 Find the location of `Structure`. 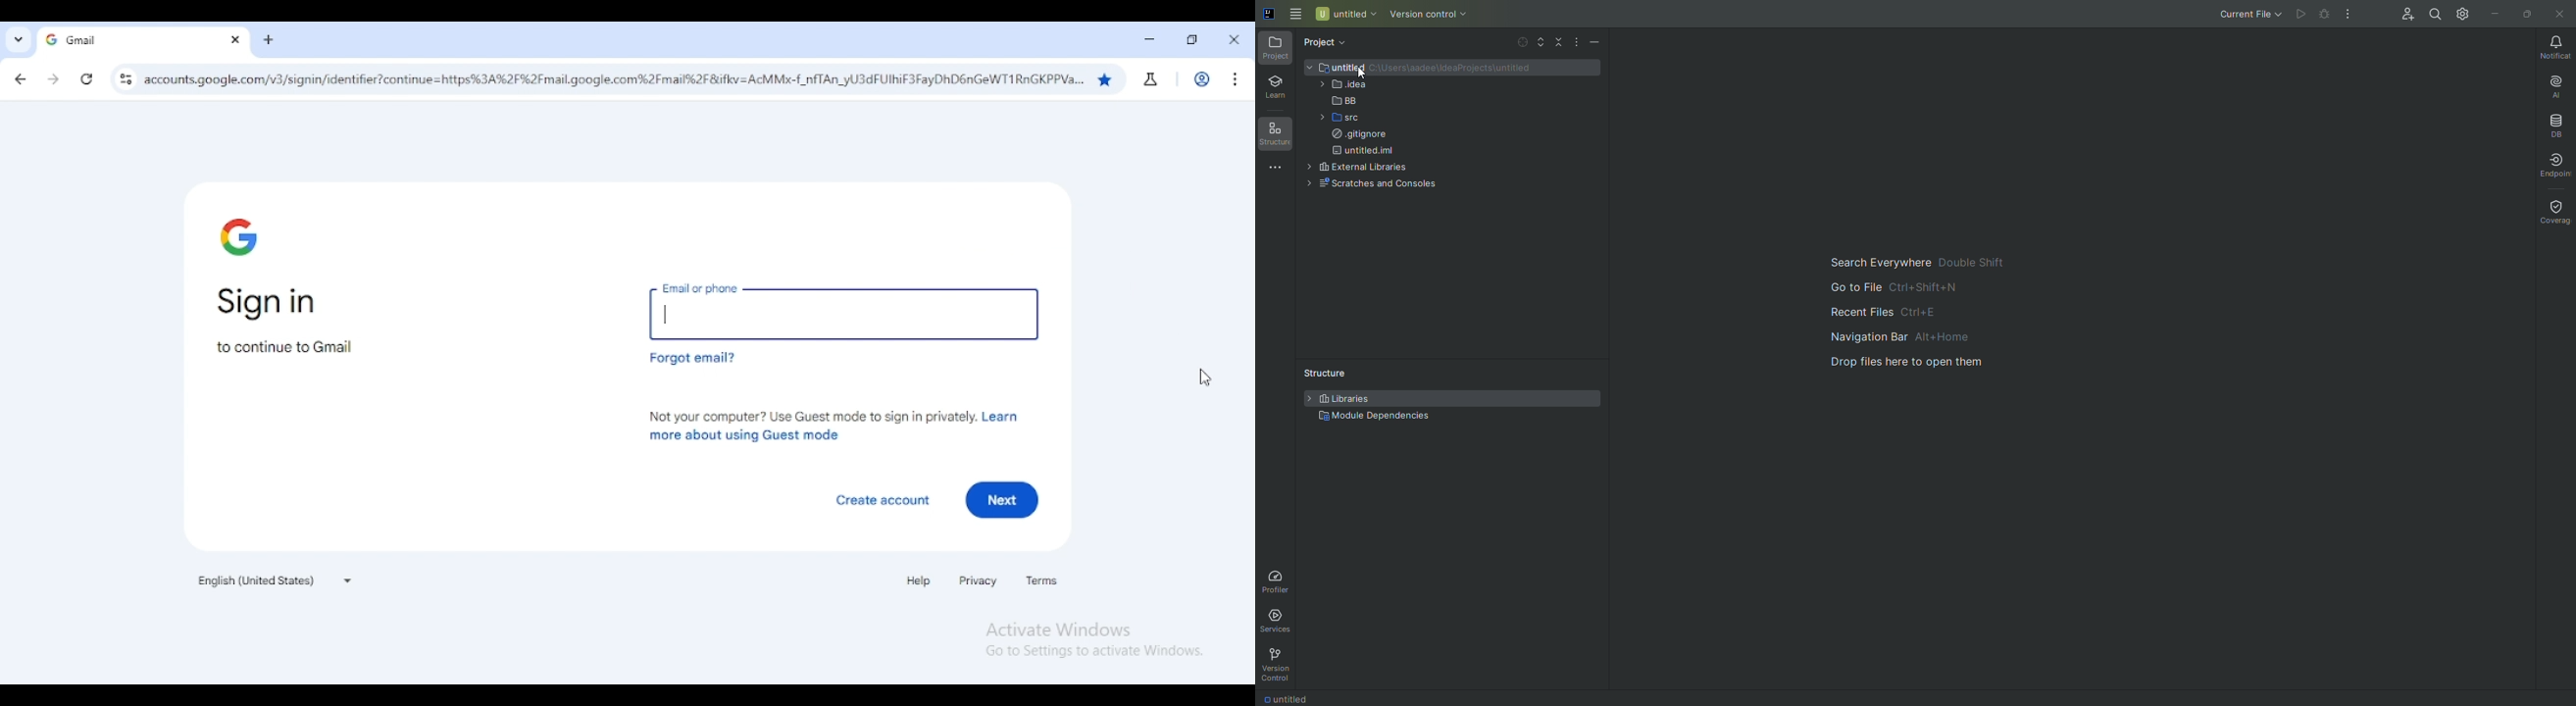

Structure is located at coordinates (1321, 371).